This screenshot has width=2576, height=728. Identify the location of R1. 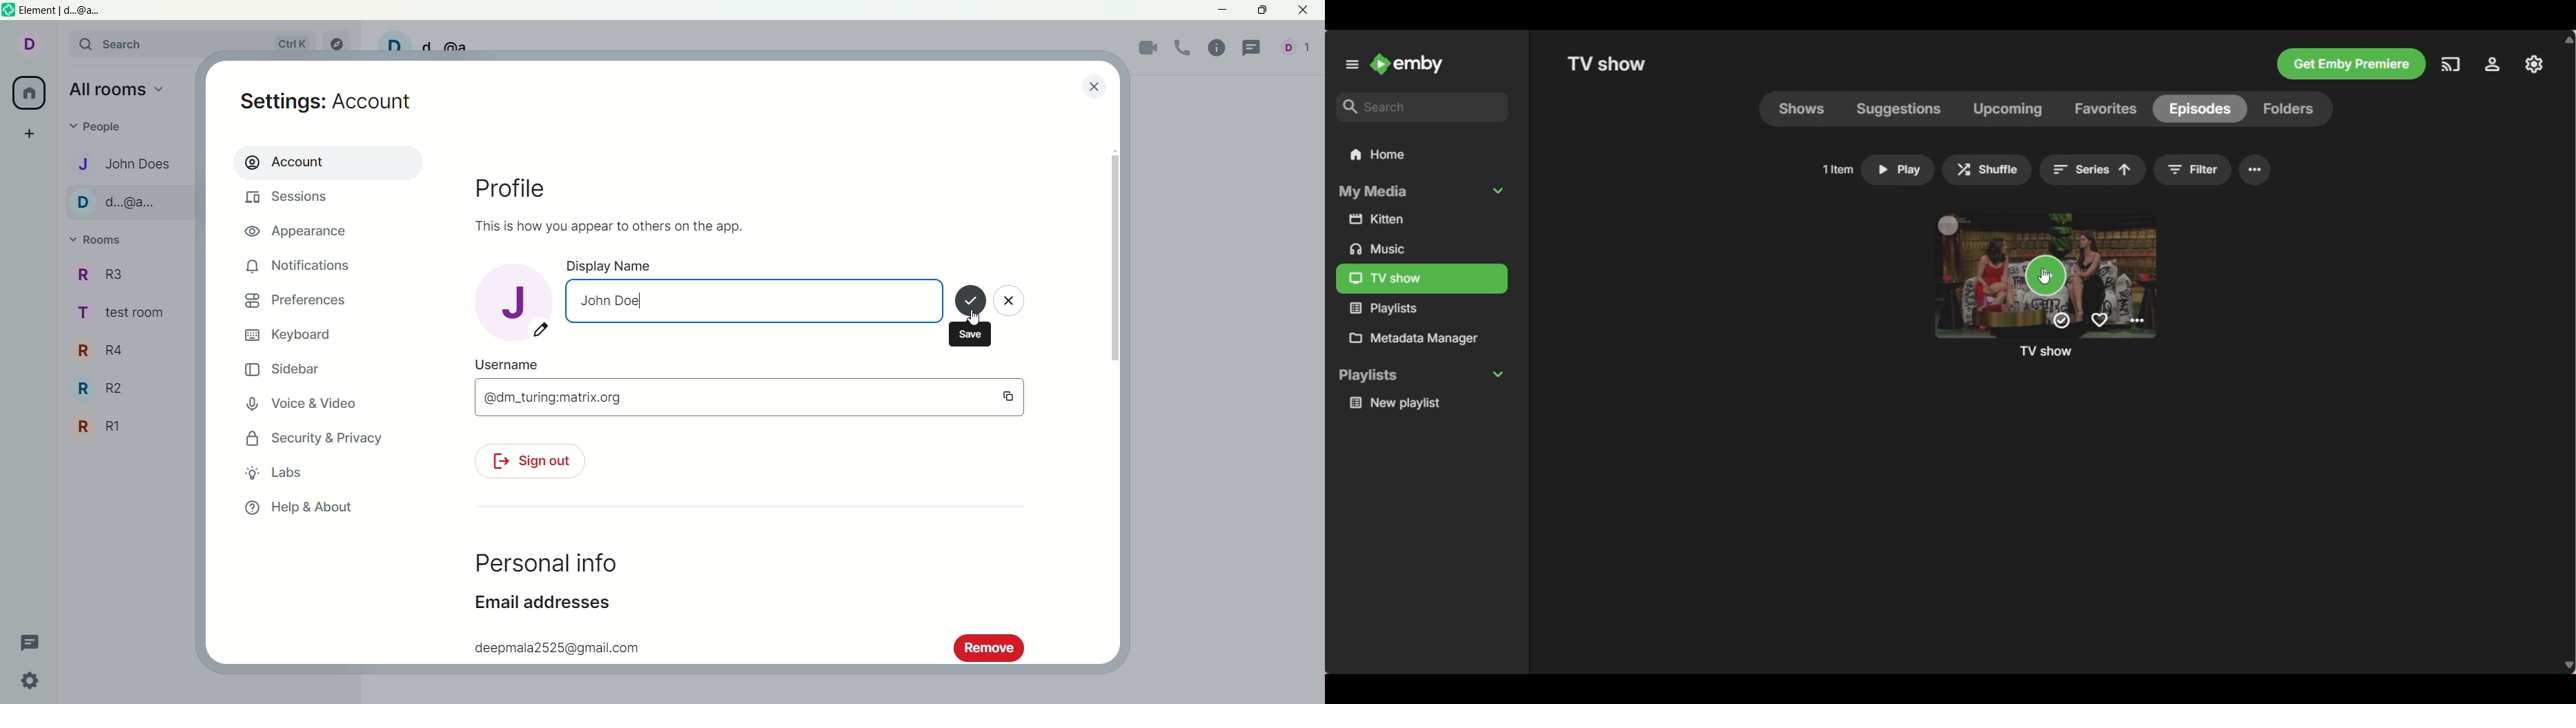
(101, 427).